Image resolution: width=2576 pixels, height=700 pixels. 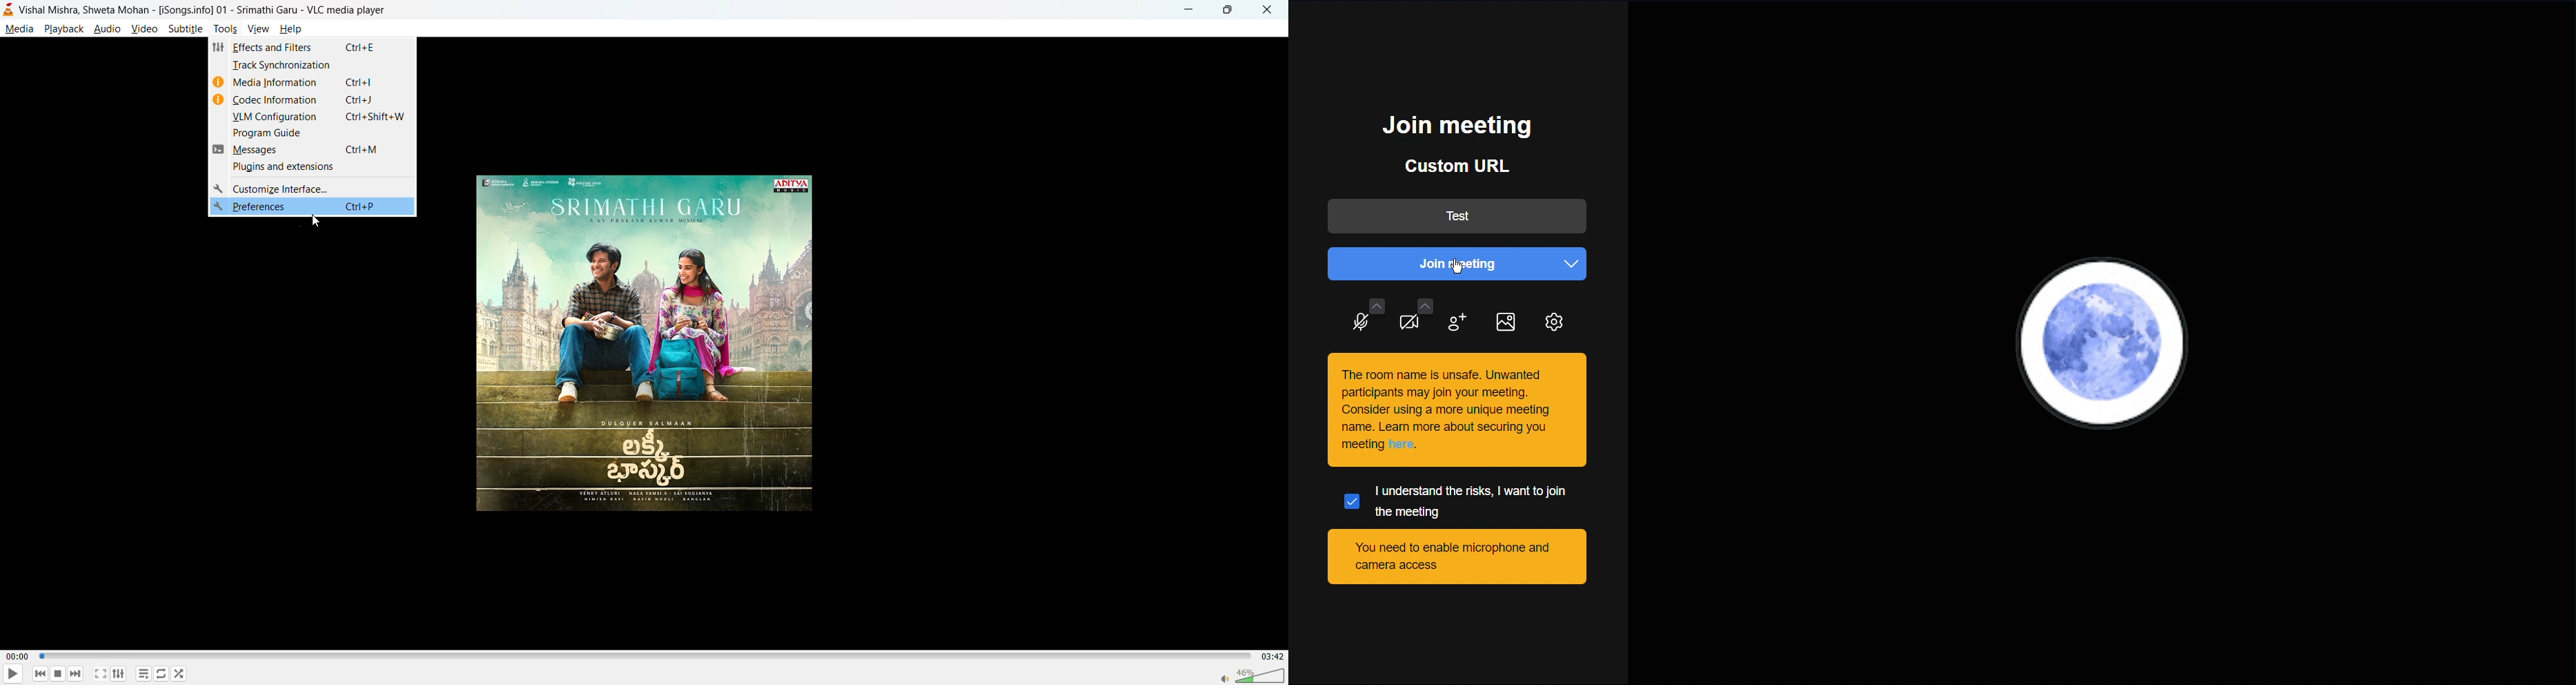 What do you see at coordinates (1457, 411) in the screenshot?
I see `This room is unsafe` at bounding box center [1457, 411].